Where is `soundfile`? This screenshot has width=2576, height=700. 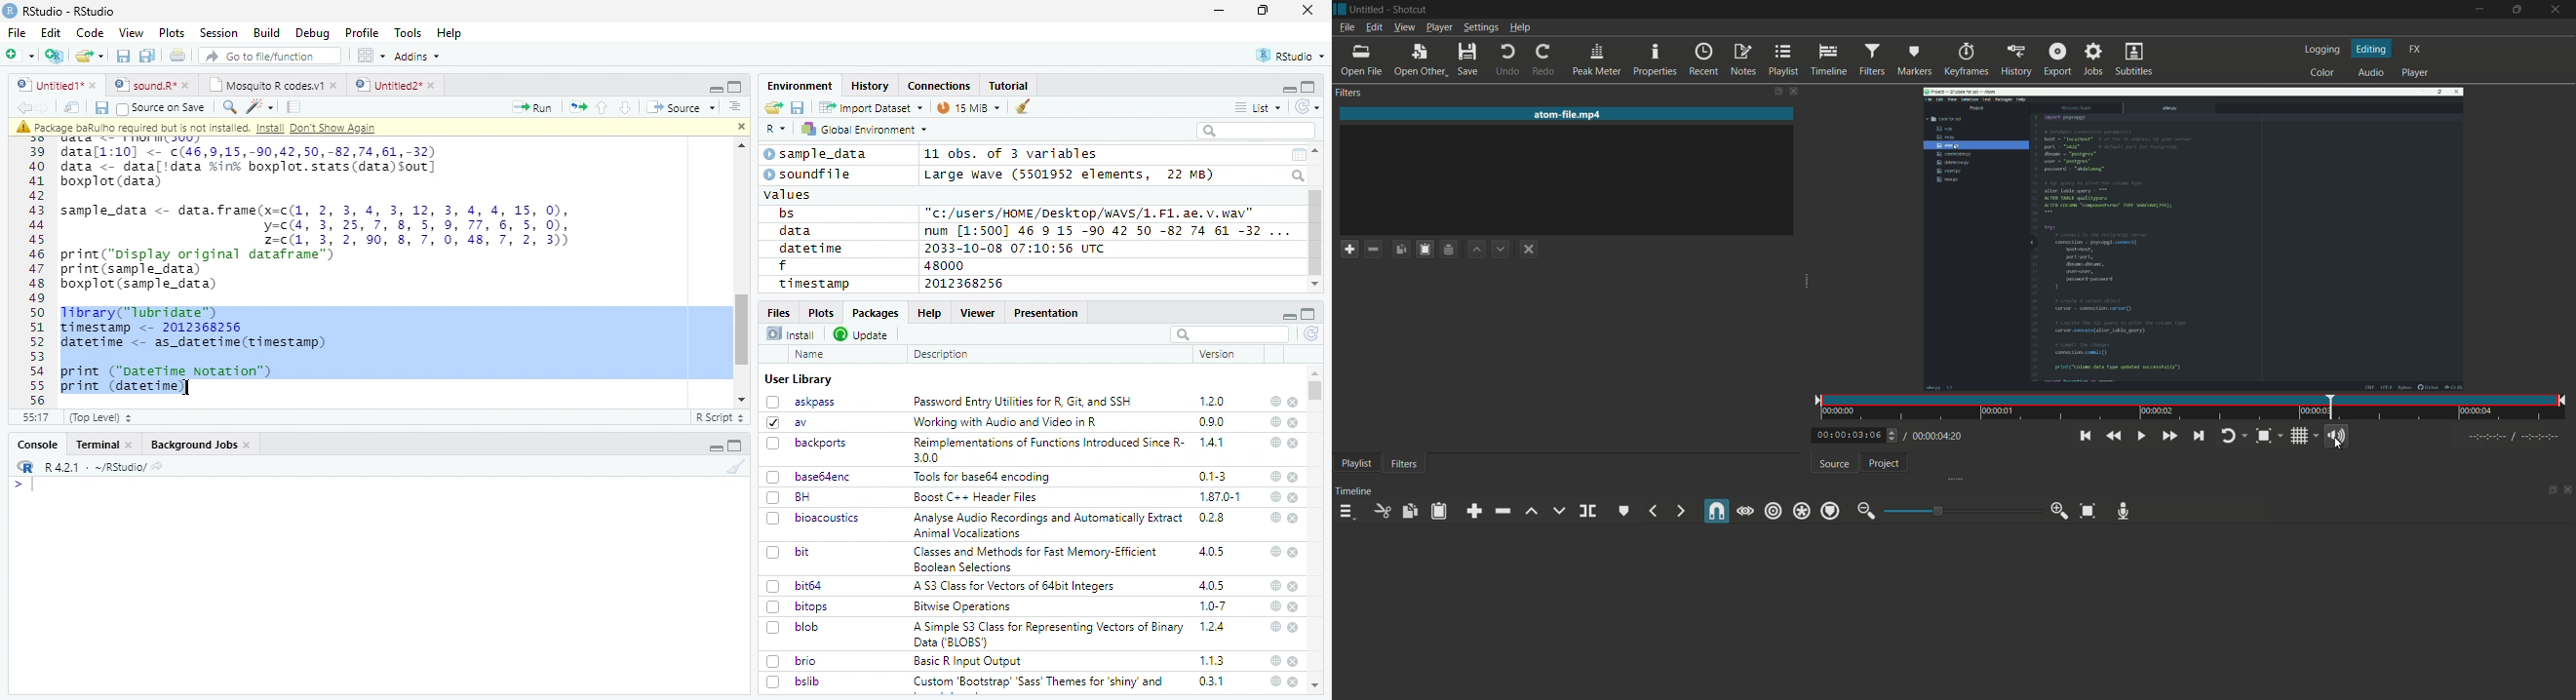
soundfile is located at coordinates (808, 175).